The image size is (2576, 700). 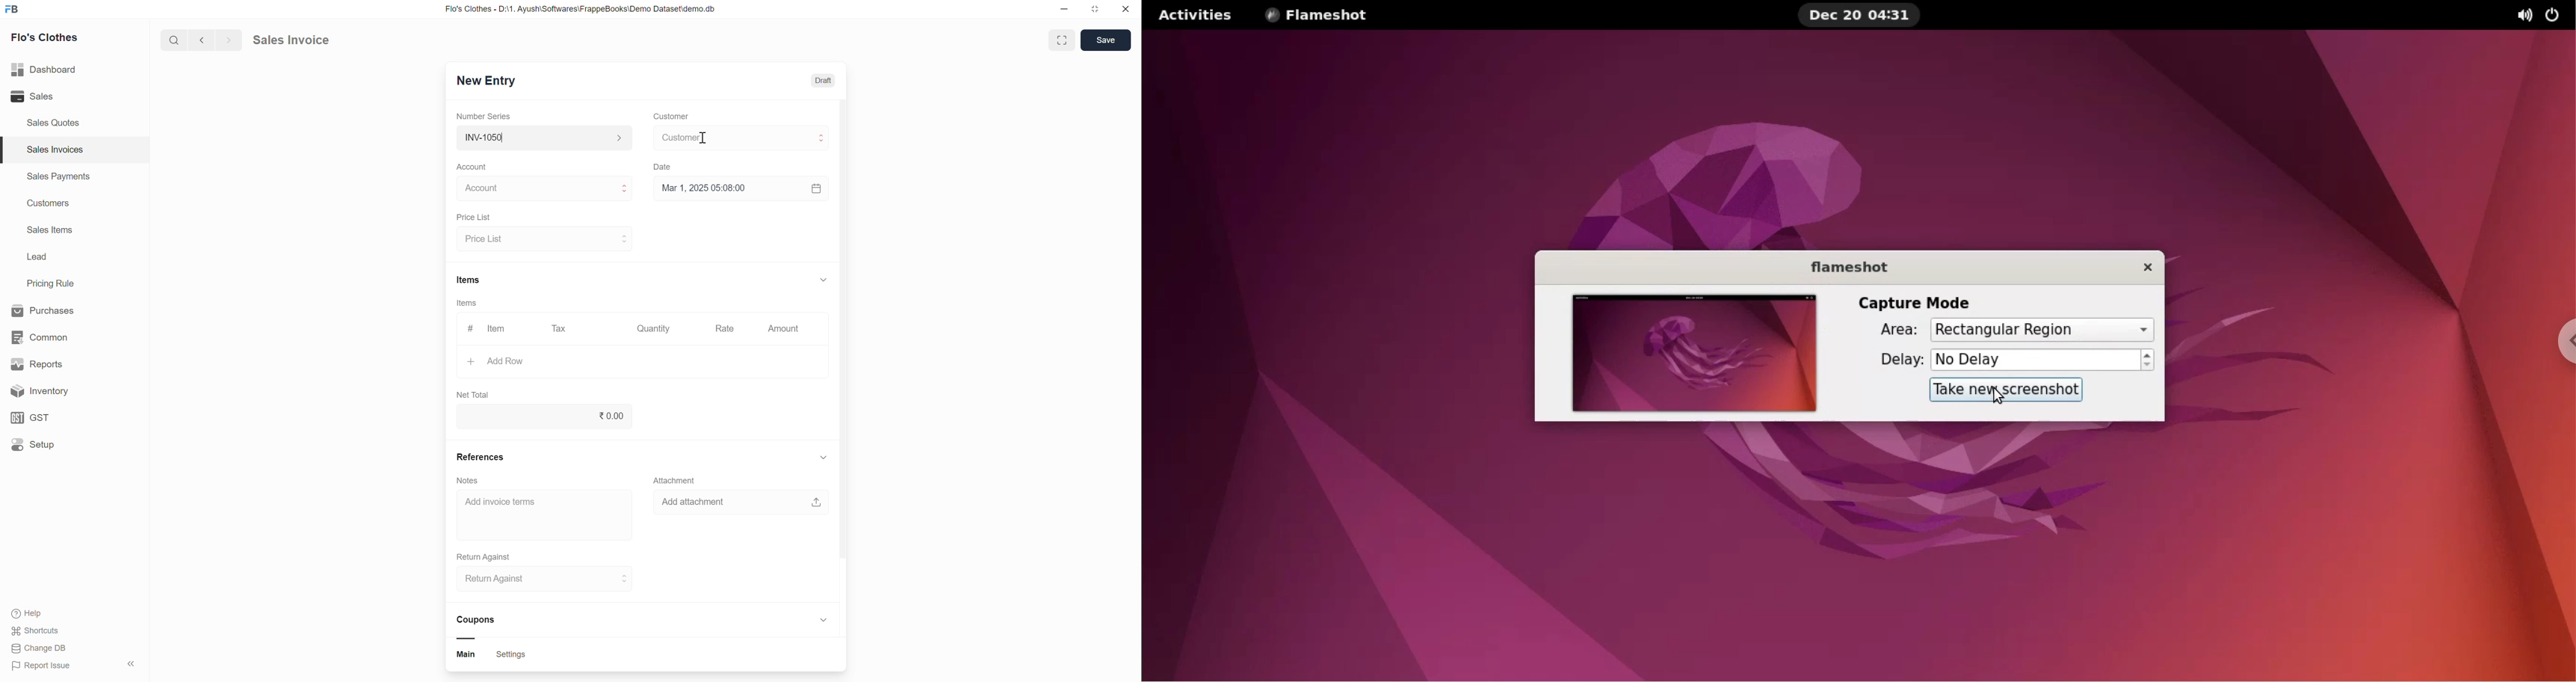 What do you see at coordinates (2008, 390) in the screenshot?
I see `take new screenshot` at bounding box center [2008, 390].